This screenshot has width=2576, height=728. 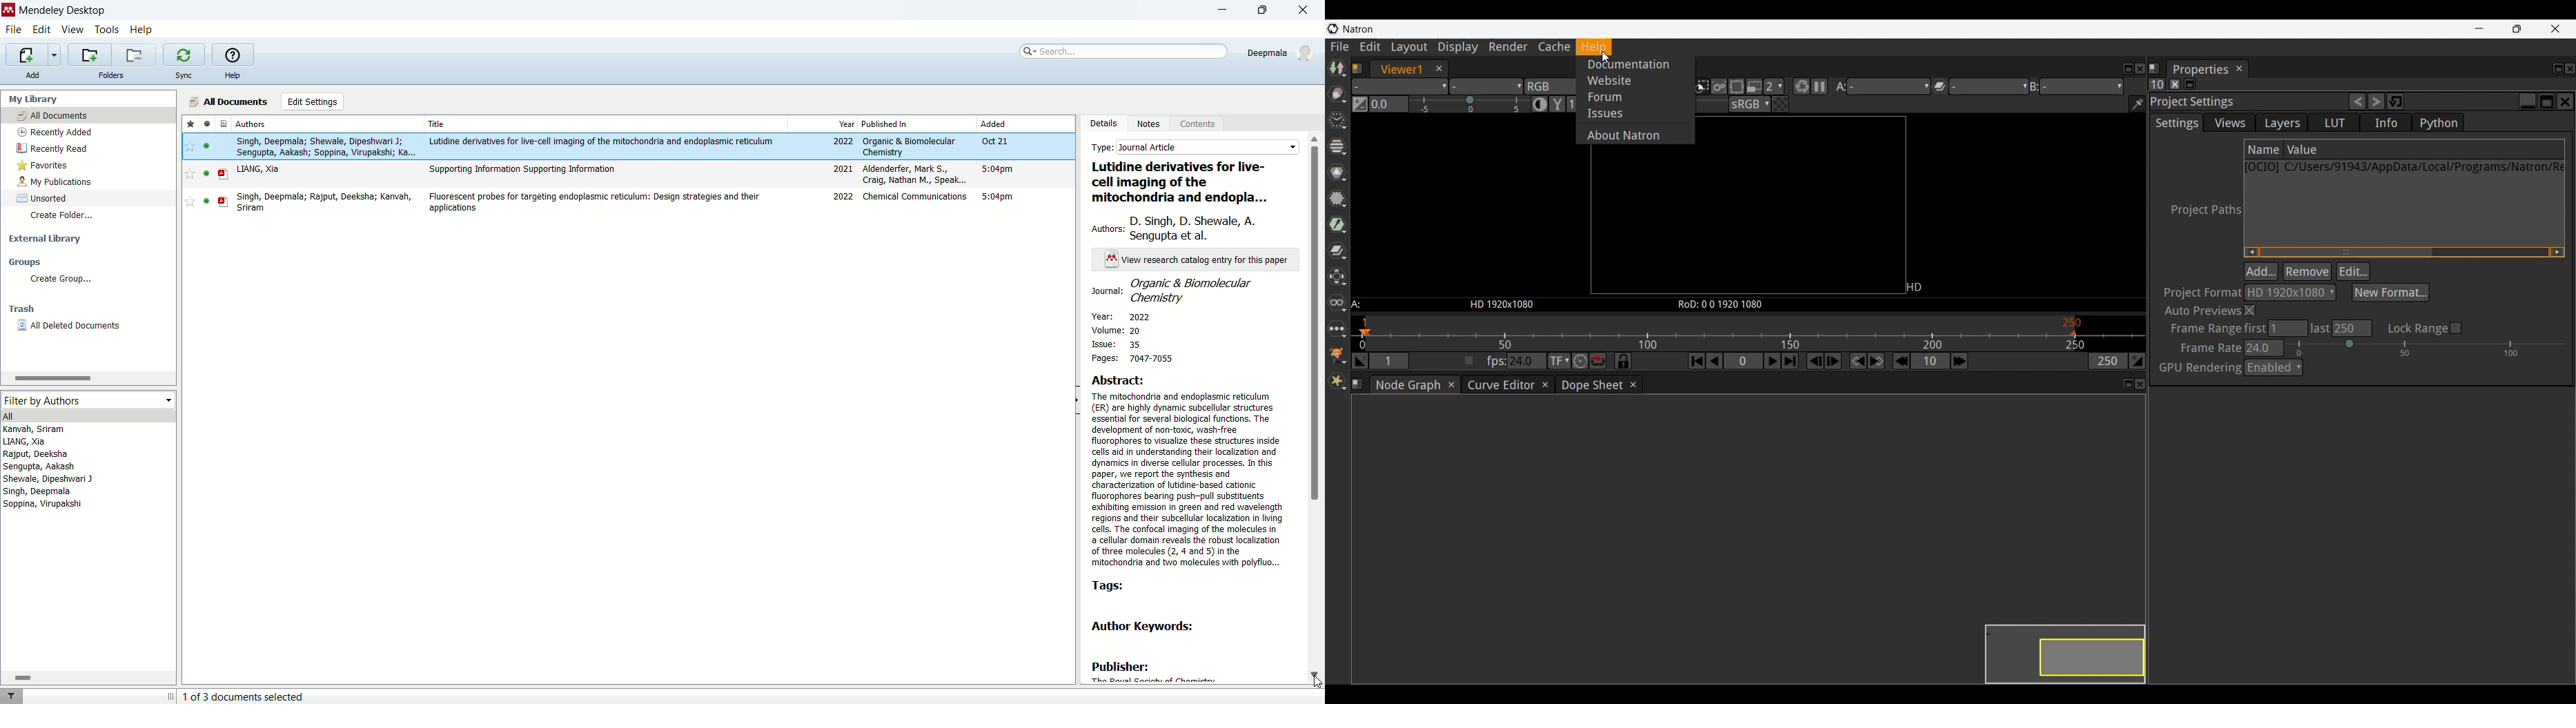 I want to click on sync, so click(x=183, y=75).